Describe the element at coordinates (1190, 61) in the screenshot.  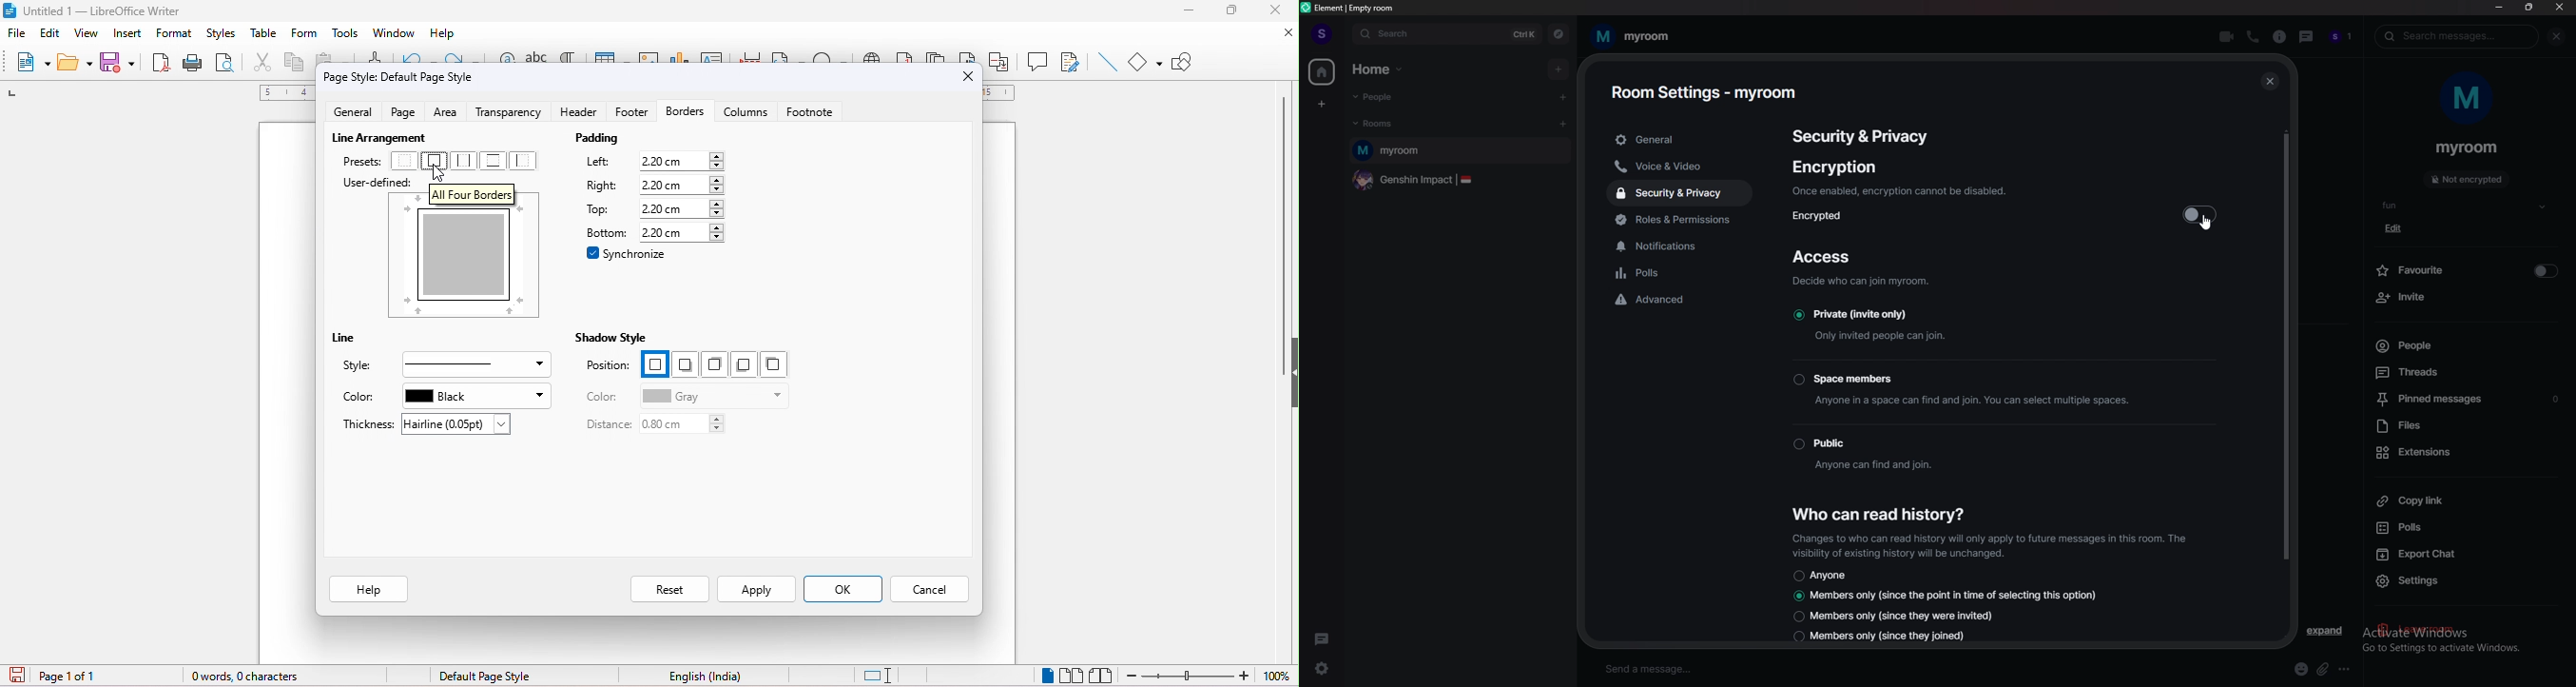
I see `show draw functions` at that location.